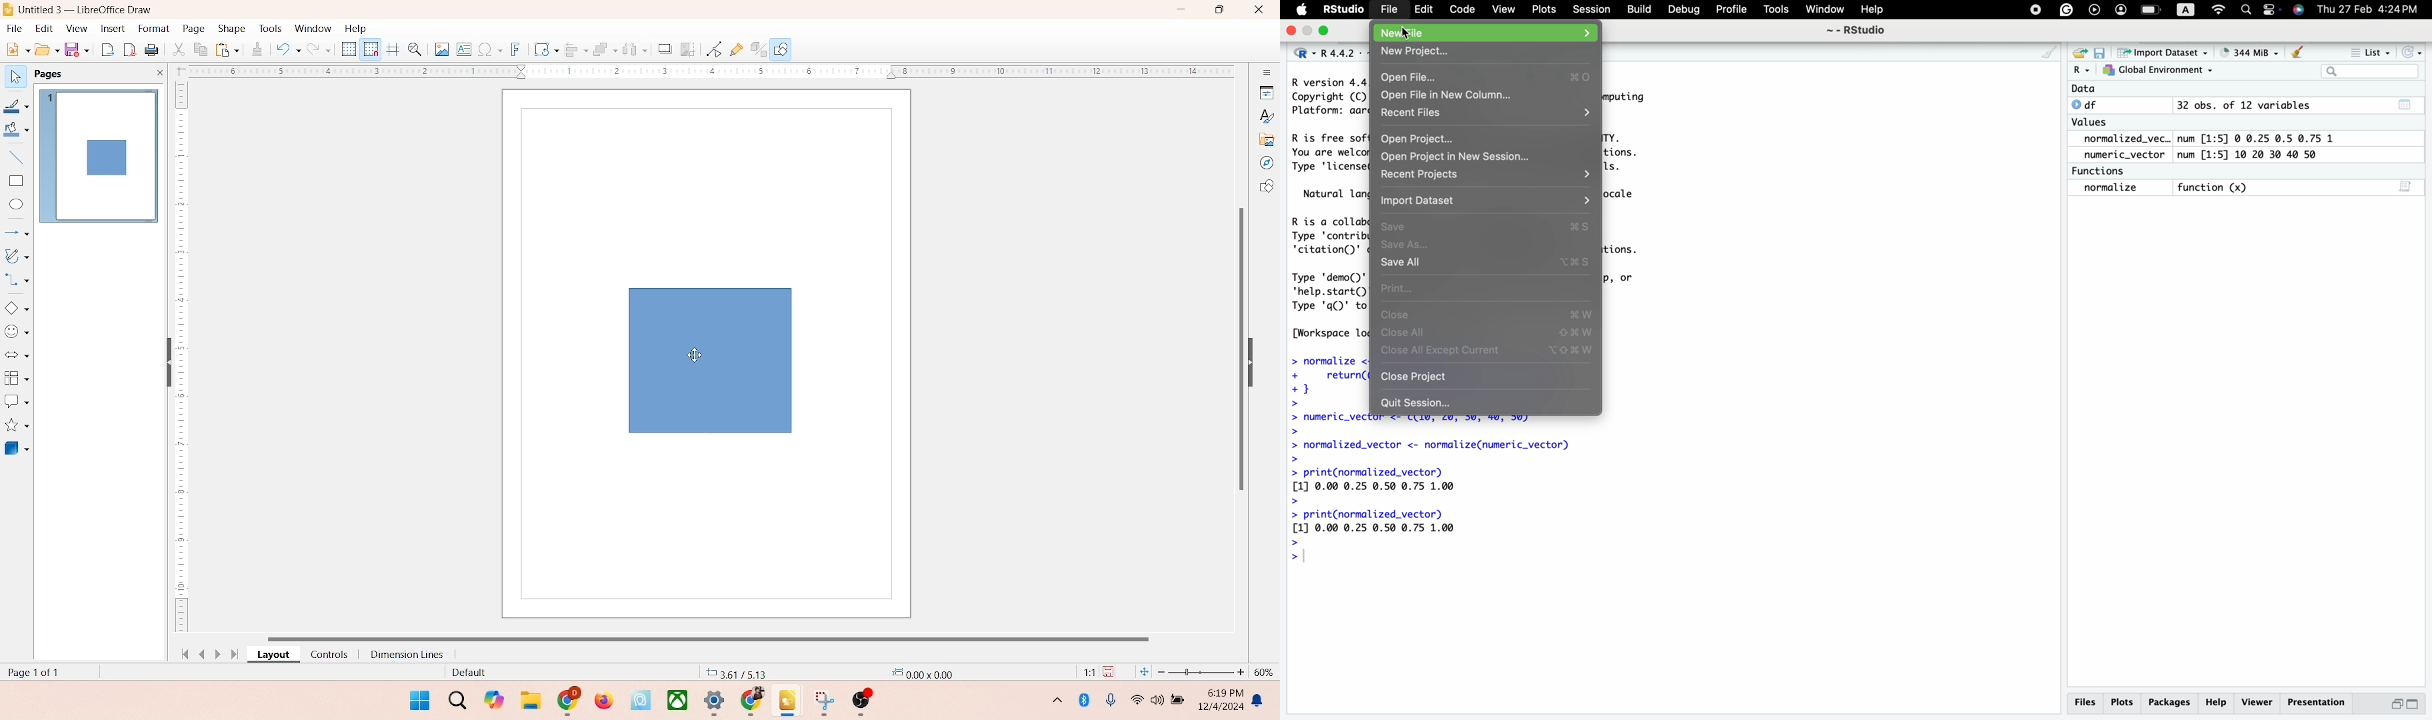  I want to click on close, so click(1254, 11).